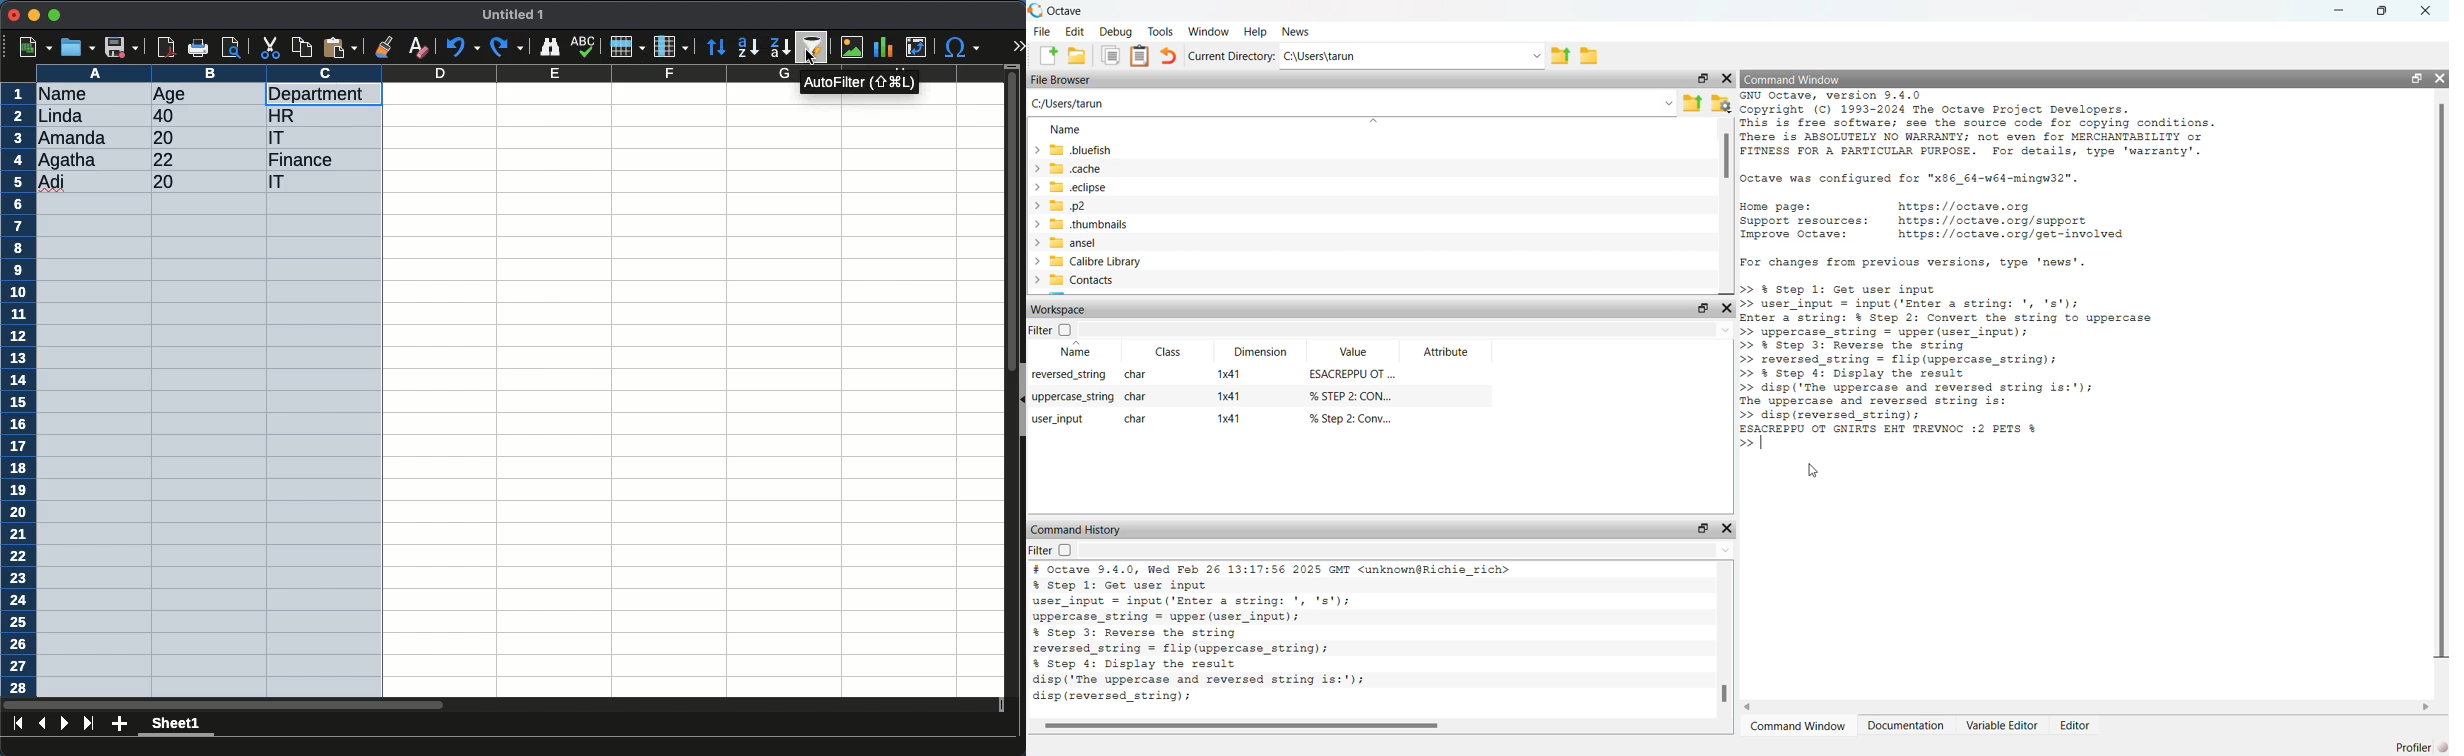  I want to click on last page, so click(88, 725).